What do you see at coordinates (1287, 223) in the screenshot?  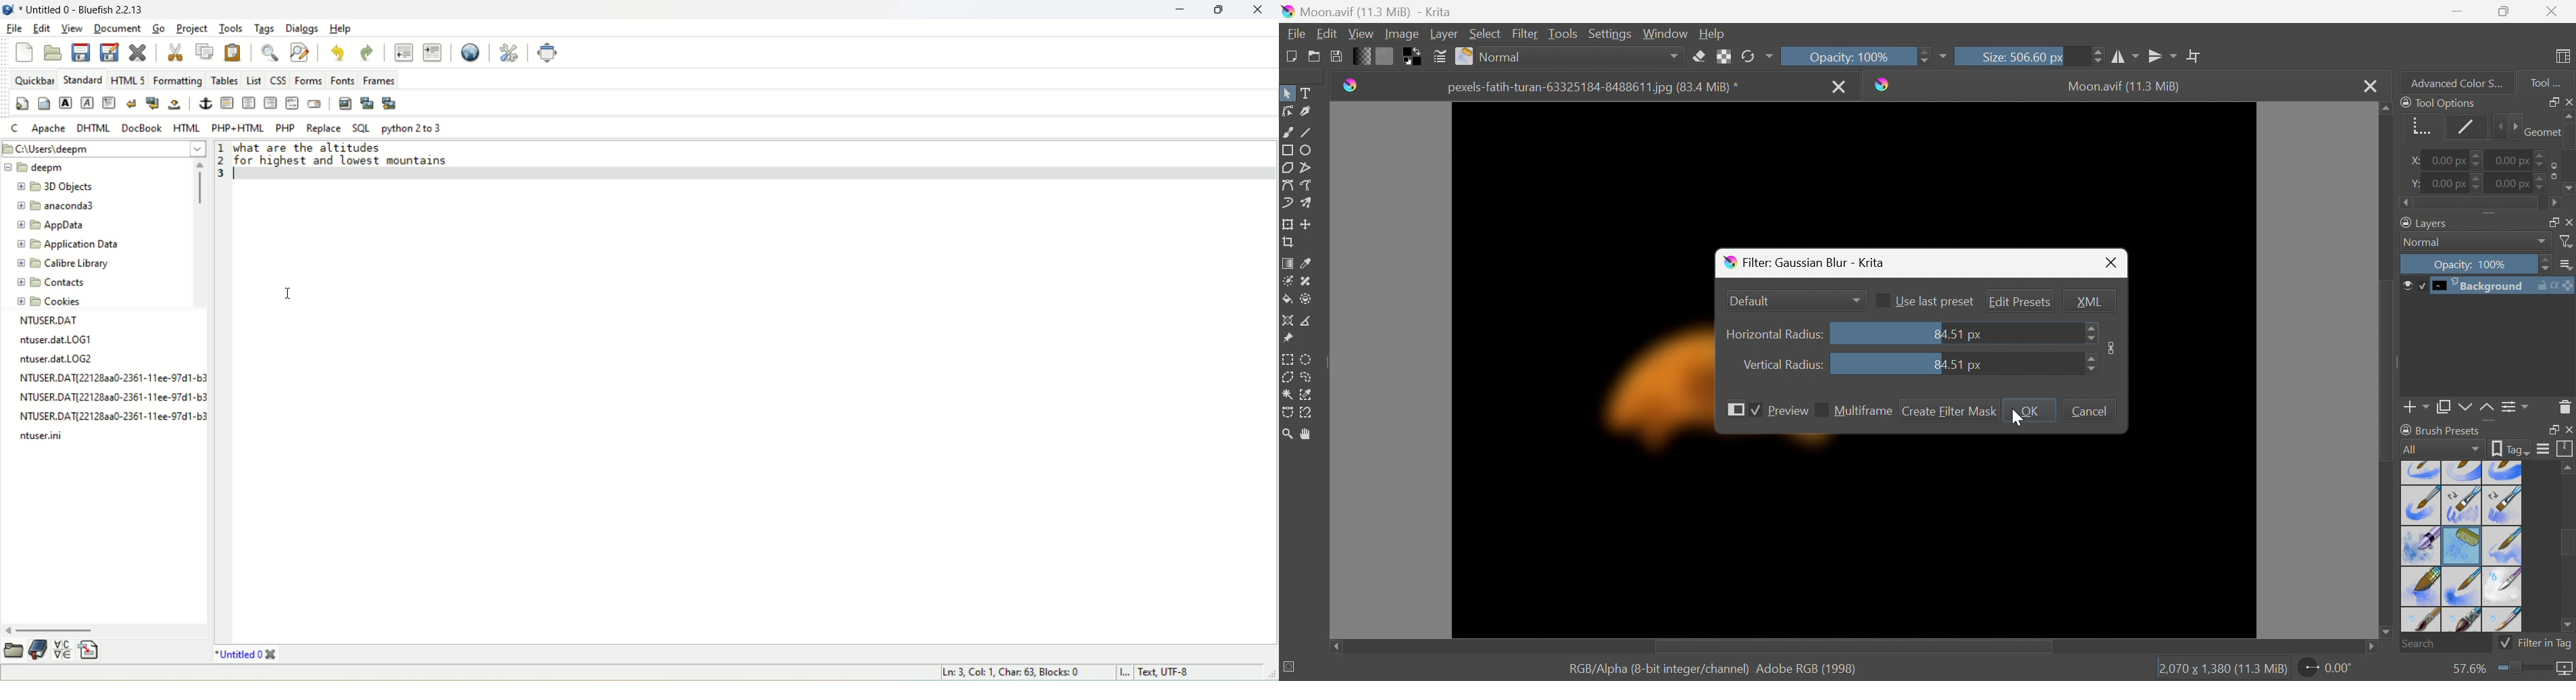 I see `Transform a layer or a selection` at bounding box center [1287, 223].